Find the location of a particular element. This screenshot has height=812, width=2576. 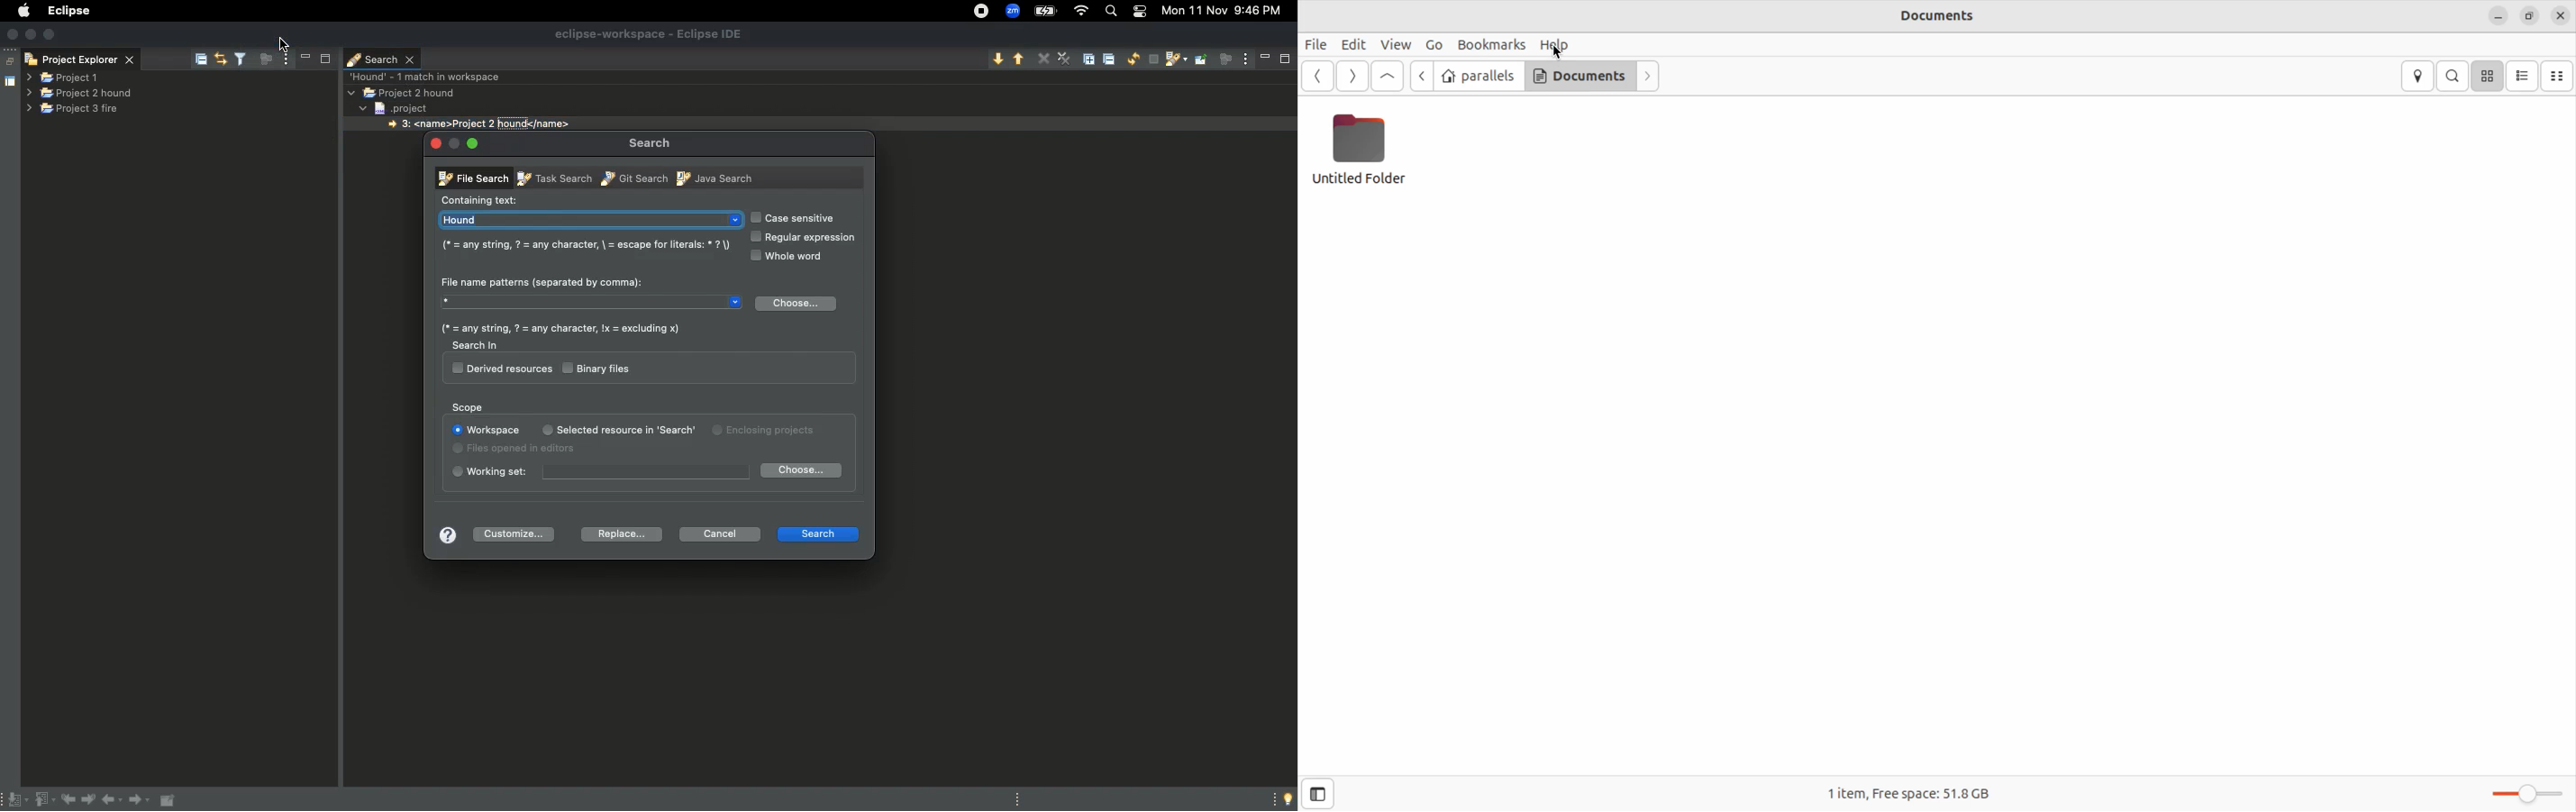

3: <name>Project 2 hound</name> is located at coordinates (479, 124).